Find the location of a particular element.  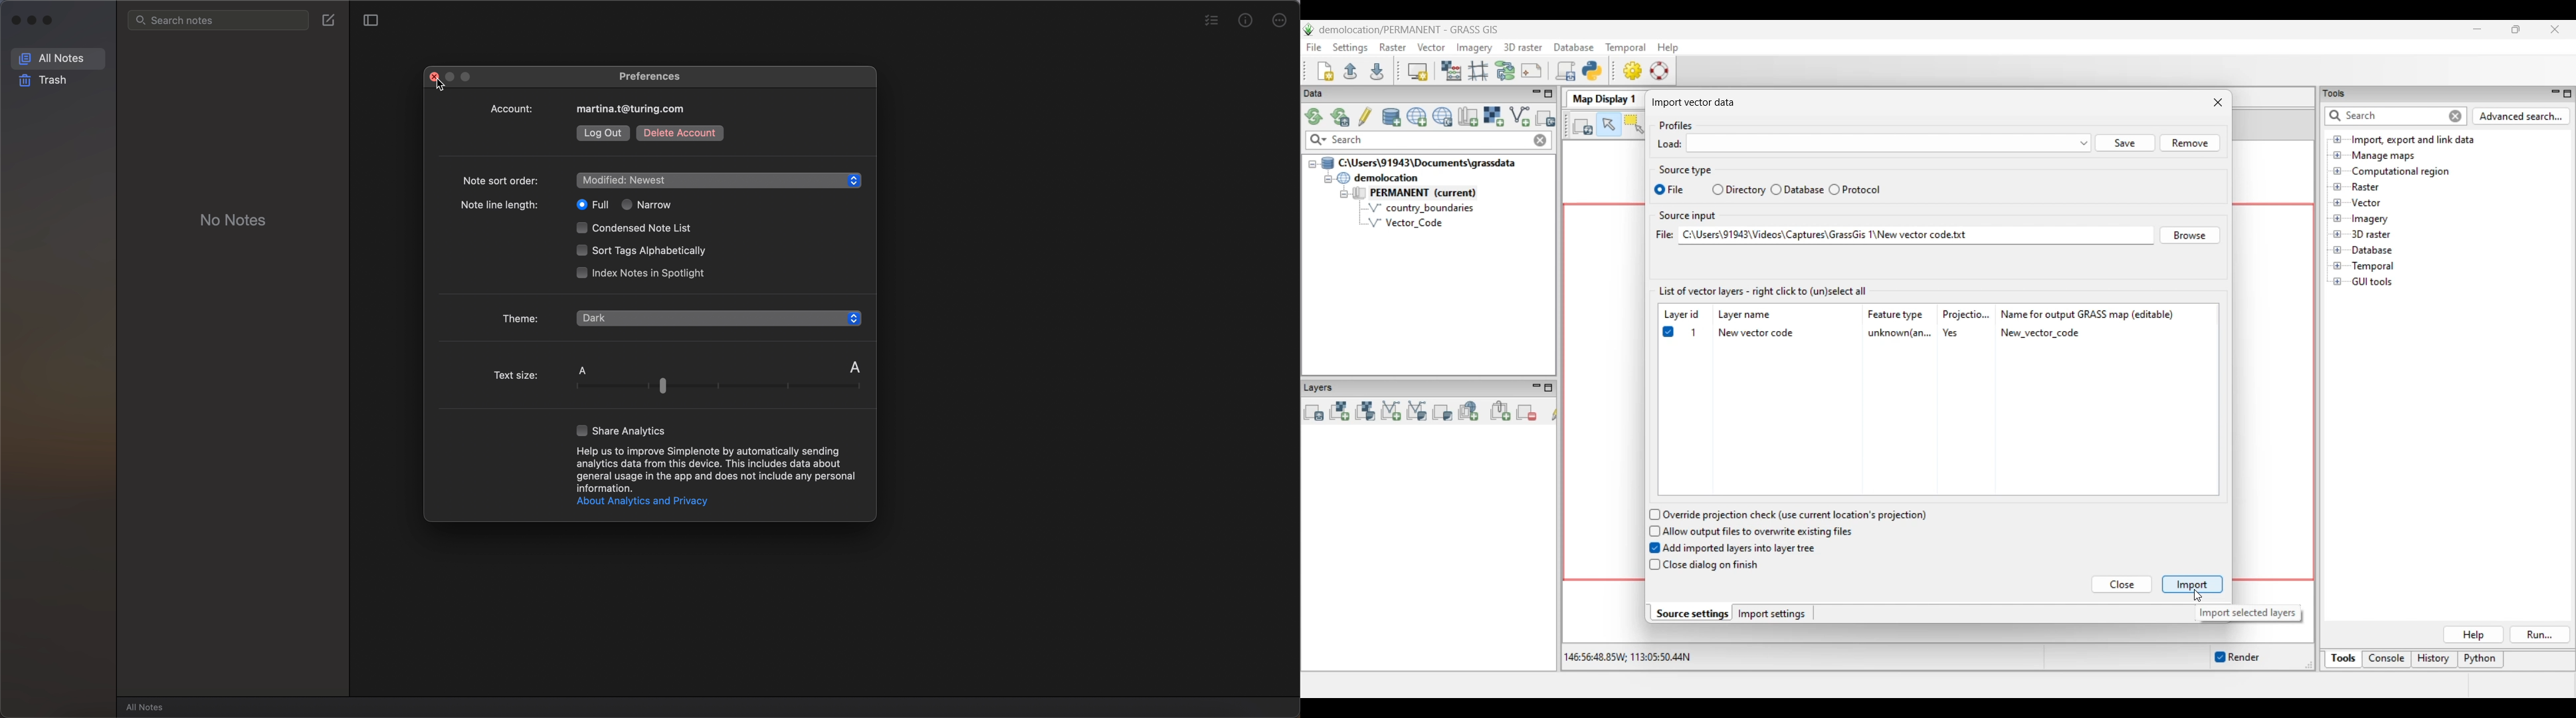

note line length is located at coordinates (502, 207).